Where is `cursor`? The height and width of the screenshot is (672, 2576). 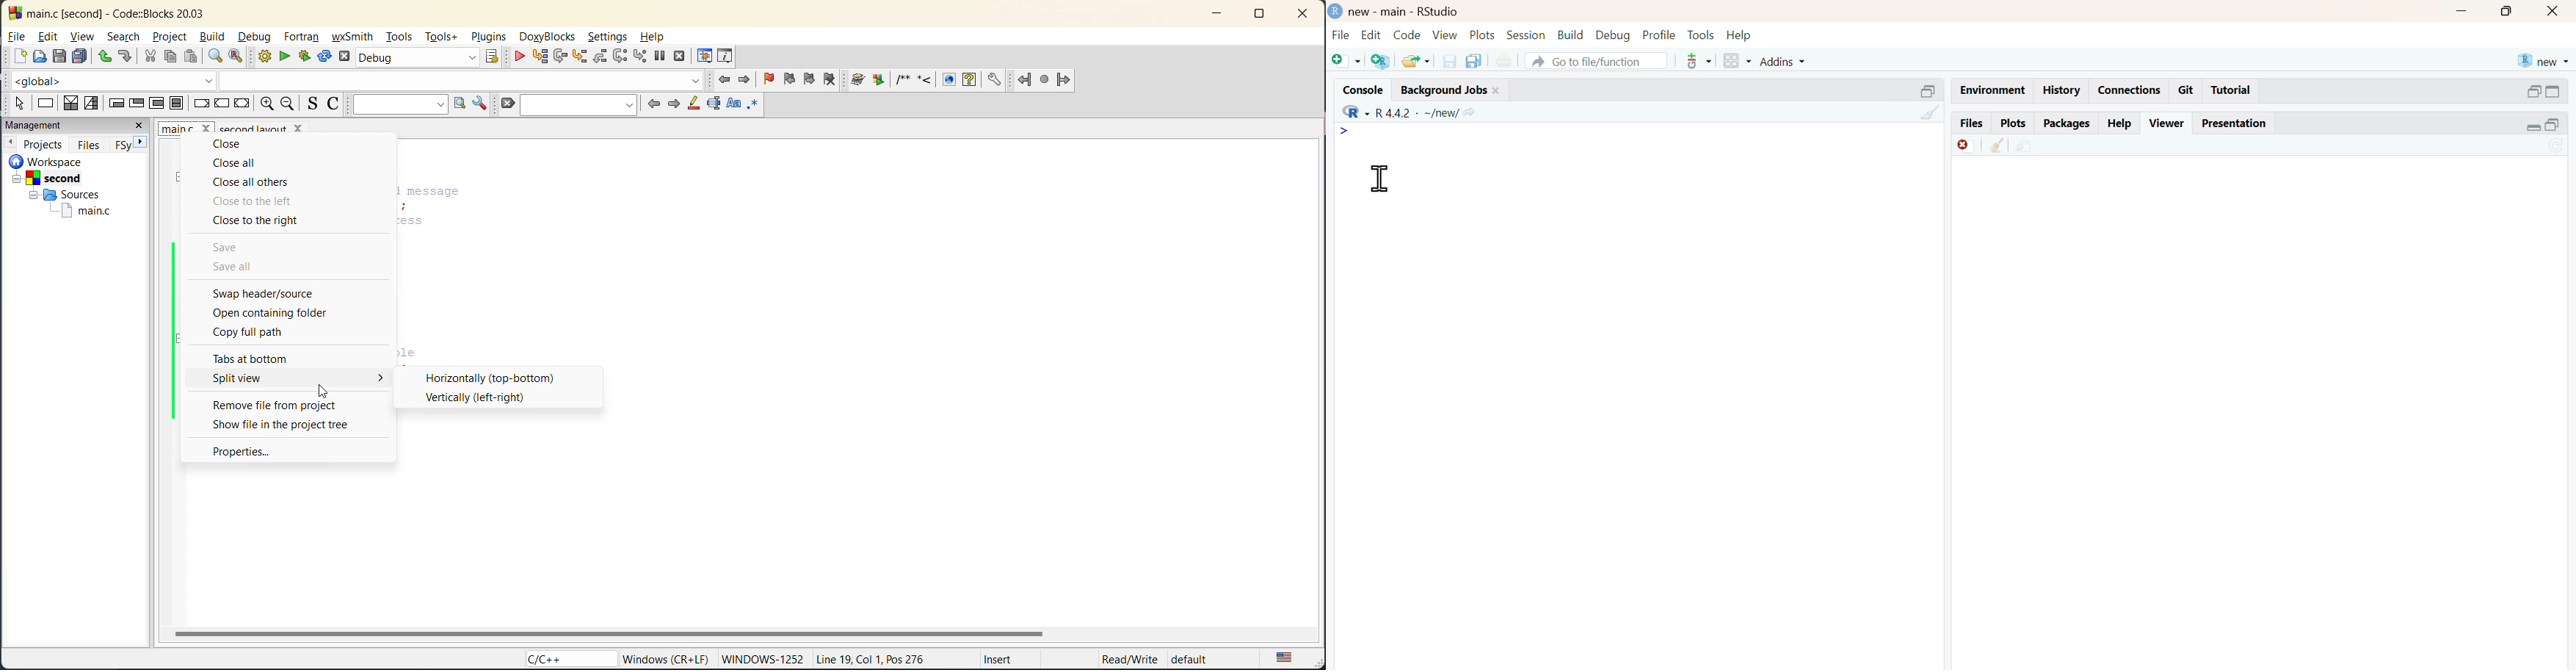
cursor is located at coordinates (1382, 179).